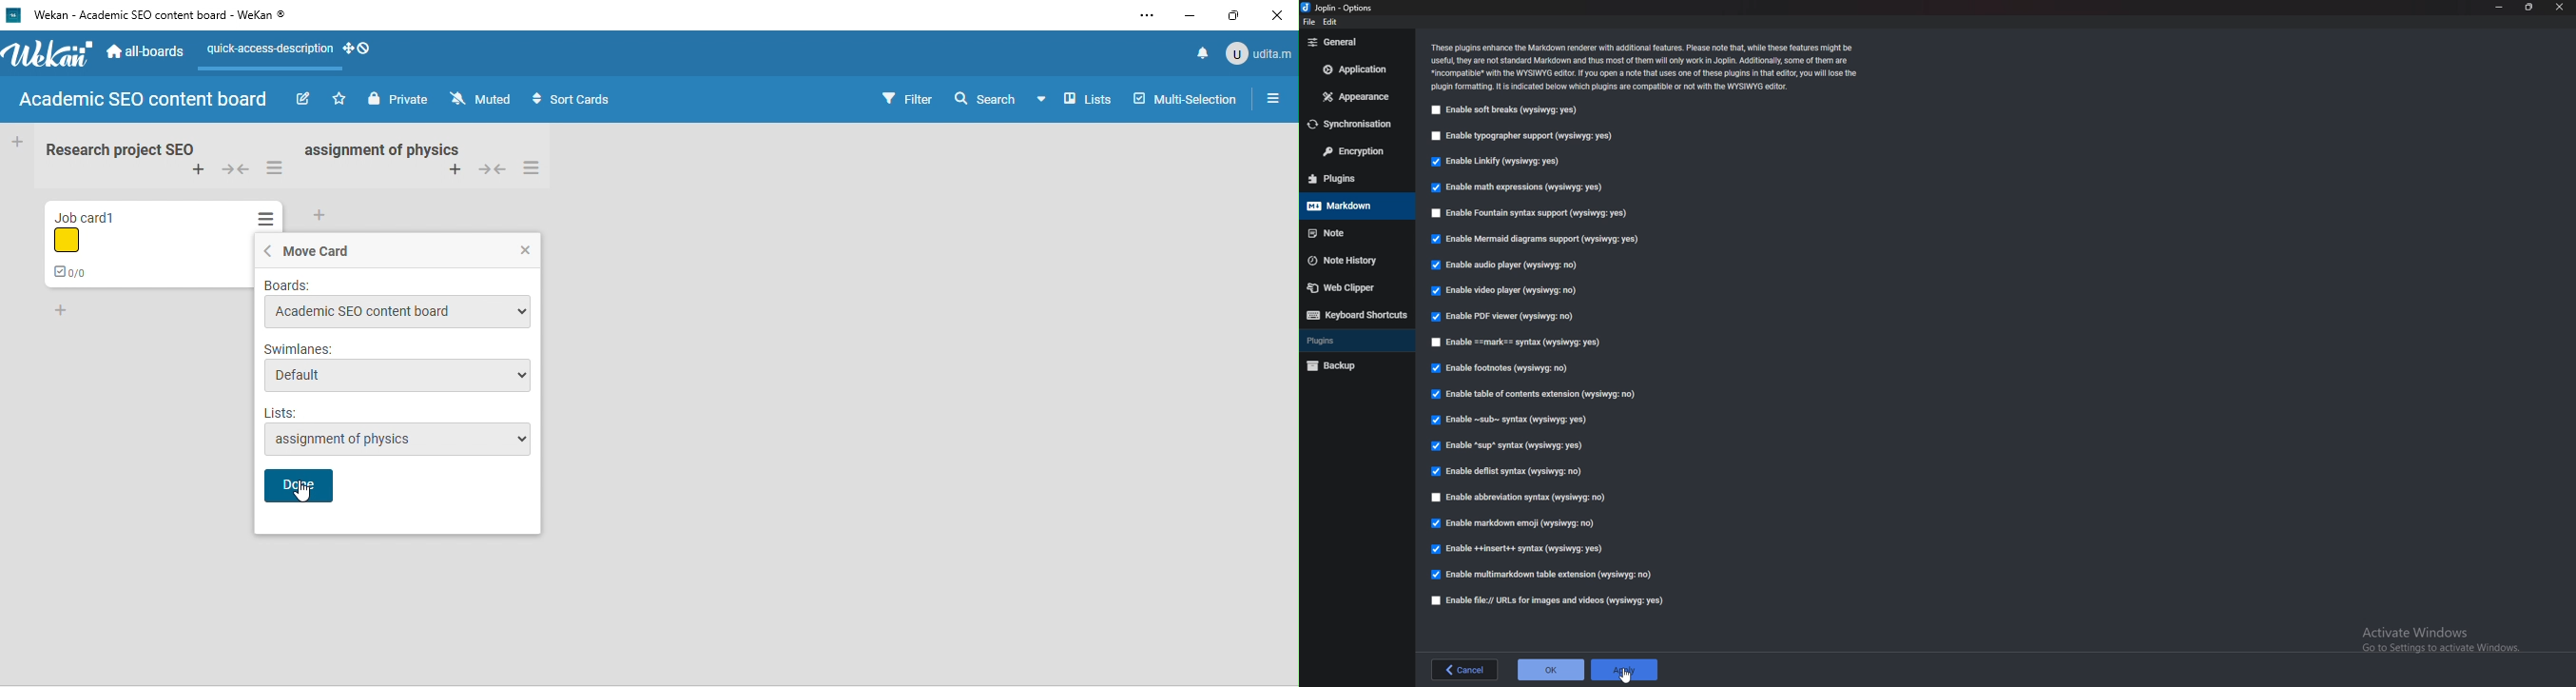 The height and width of the screenshot is (700, 2576). Describe the element at coordinates (1351, 342) in the screenshot. I see `Plugins` at that location.